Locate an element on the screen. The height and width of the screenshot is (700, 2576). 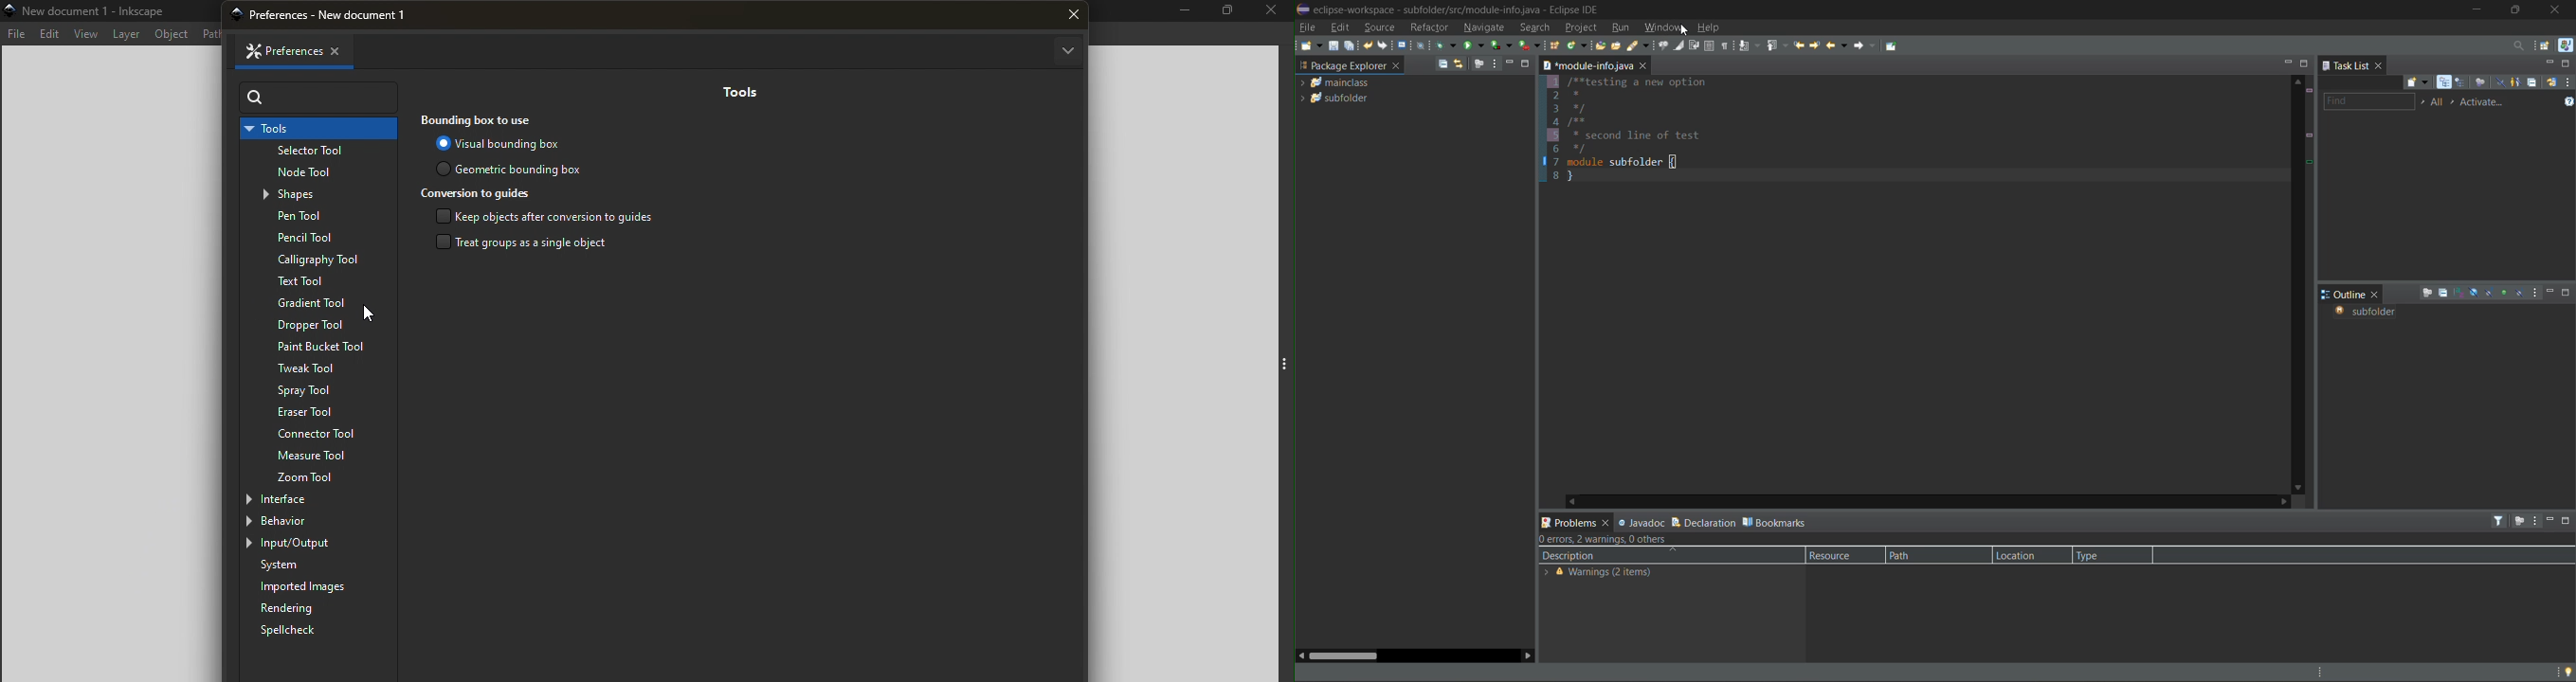
Interface is located at coordinates (304, 498).